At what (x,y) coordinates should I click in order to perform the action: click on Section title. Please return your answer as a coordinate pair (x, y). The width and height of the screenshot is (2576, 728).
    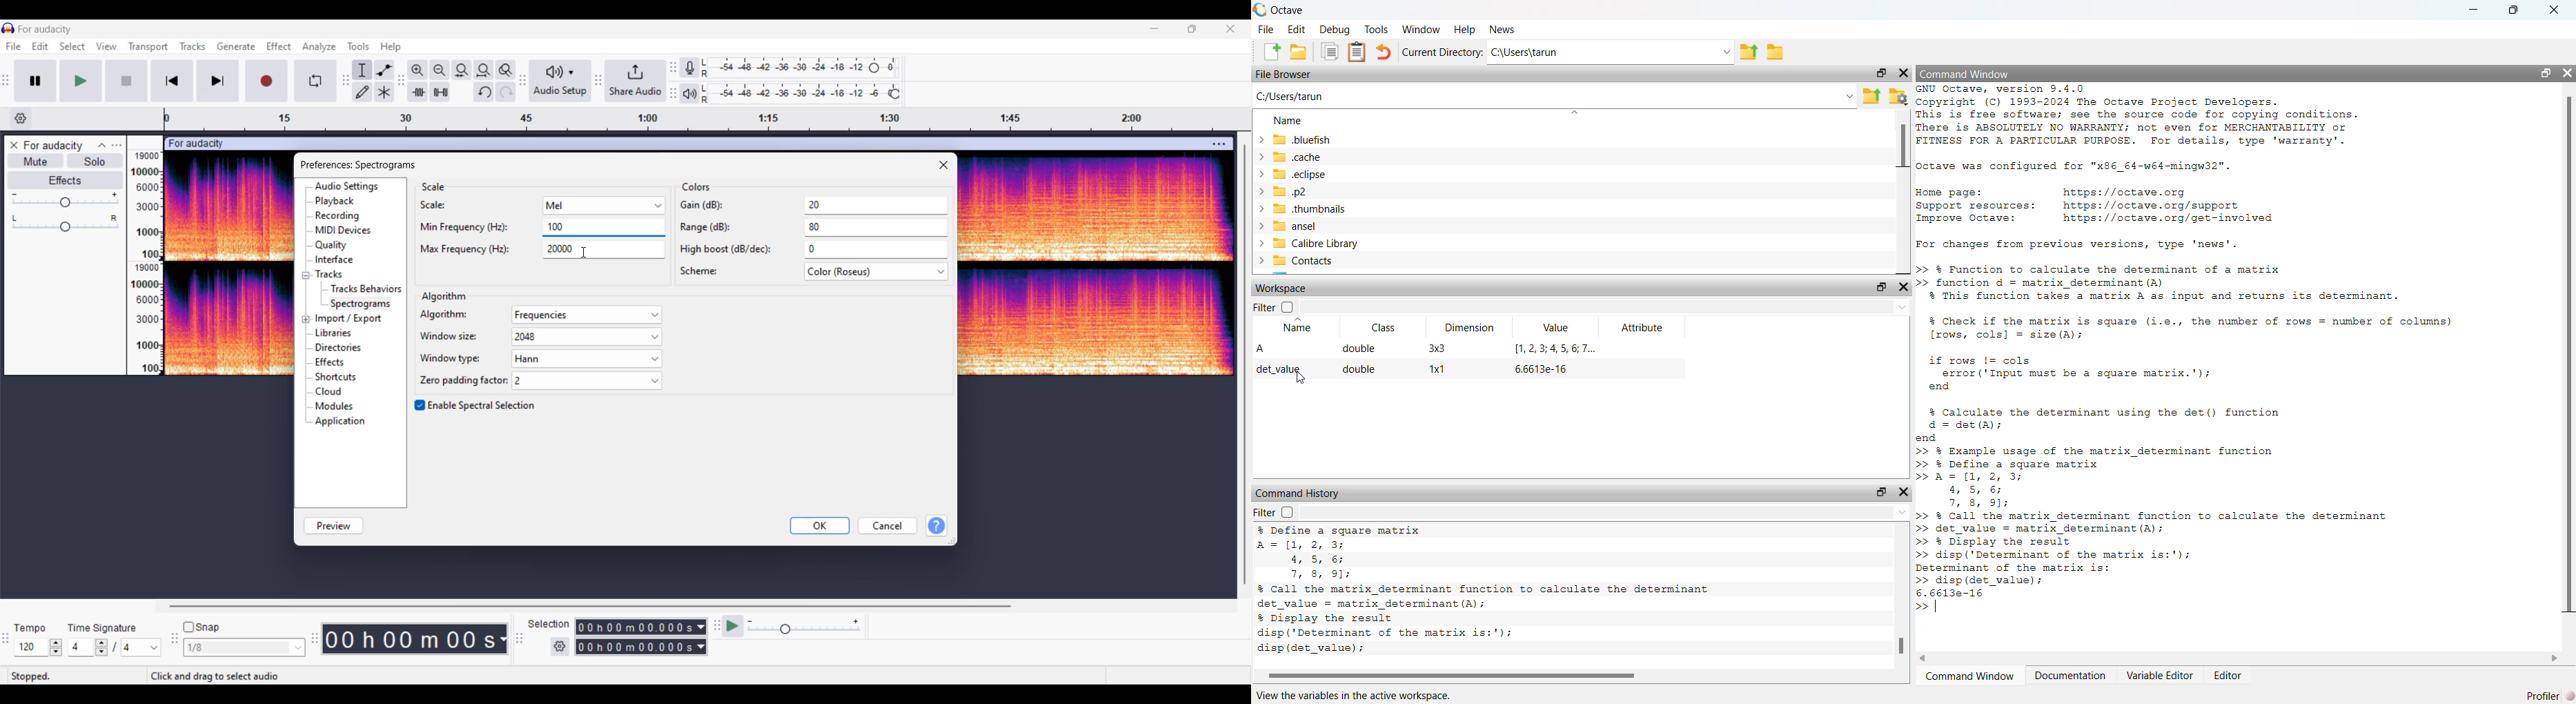
    Looking at the image, I should click on (434, 186).